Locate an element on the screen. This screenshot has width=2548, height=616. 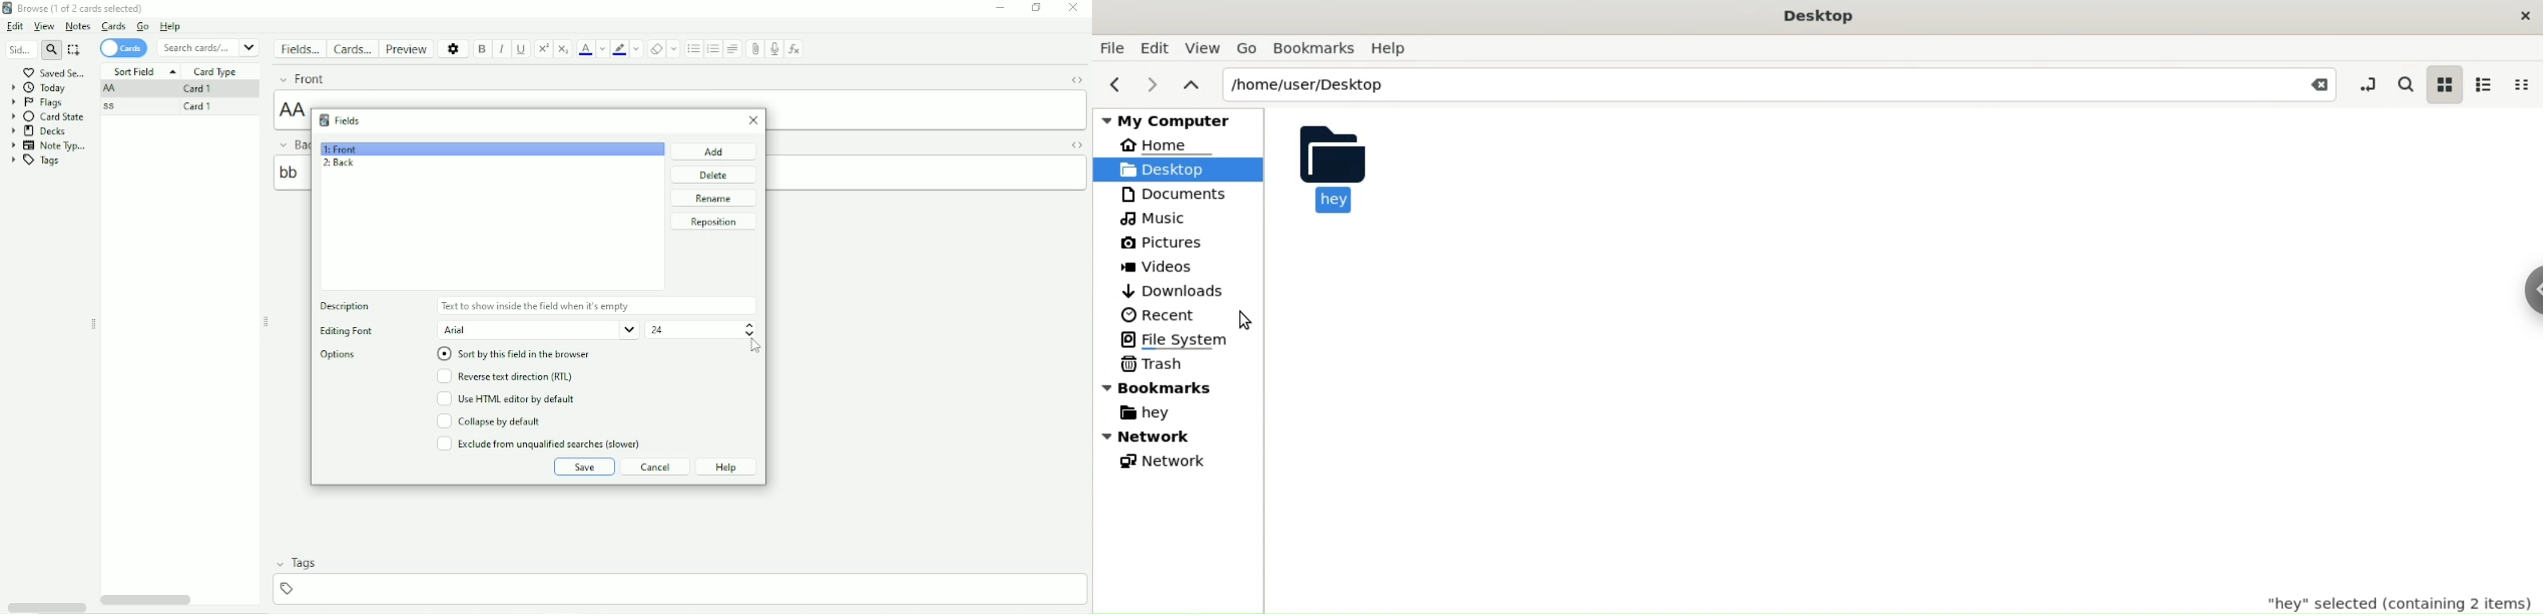
Close is located at coordinates (1073, 9).